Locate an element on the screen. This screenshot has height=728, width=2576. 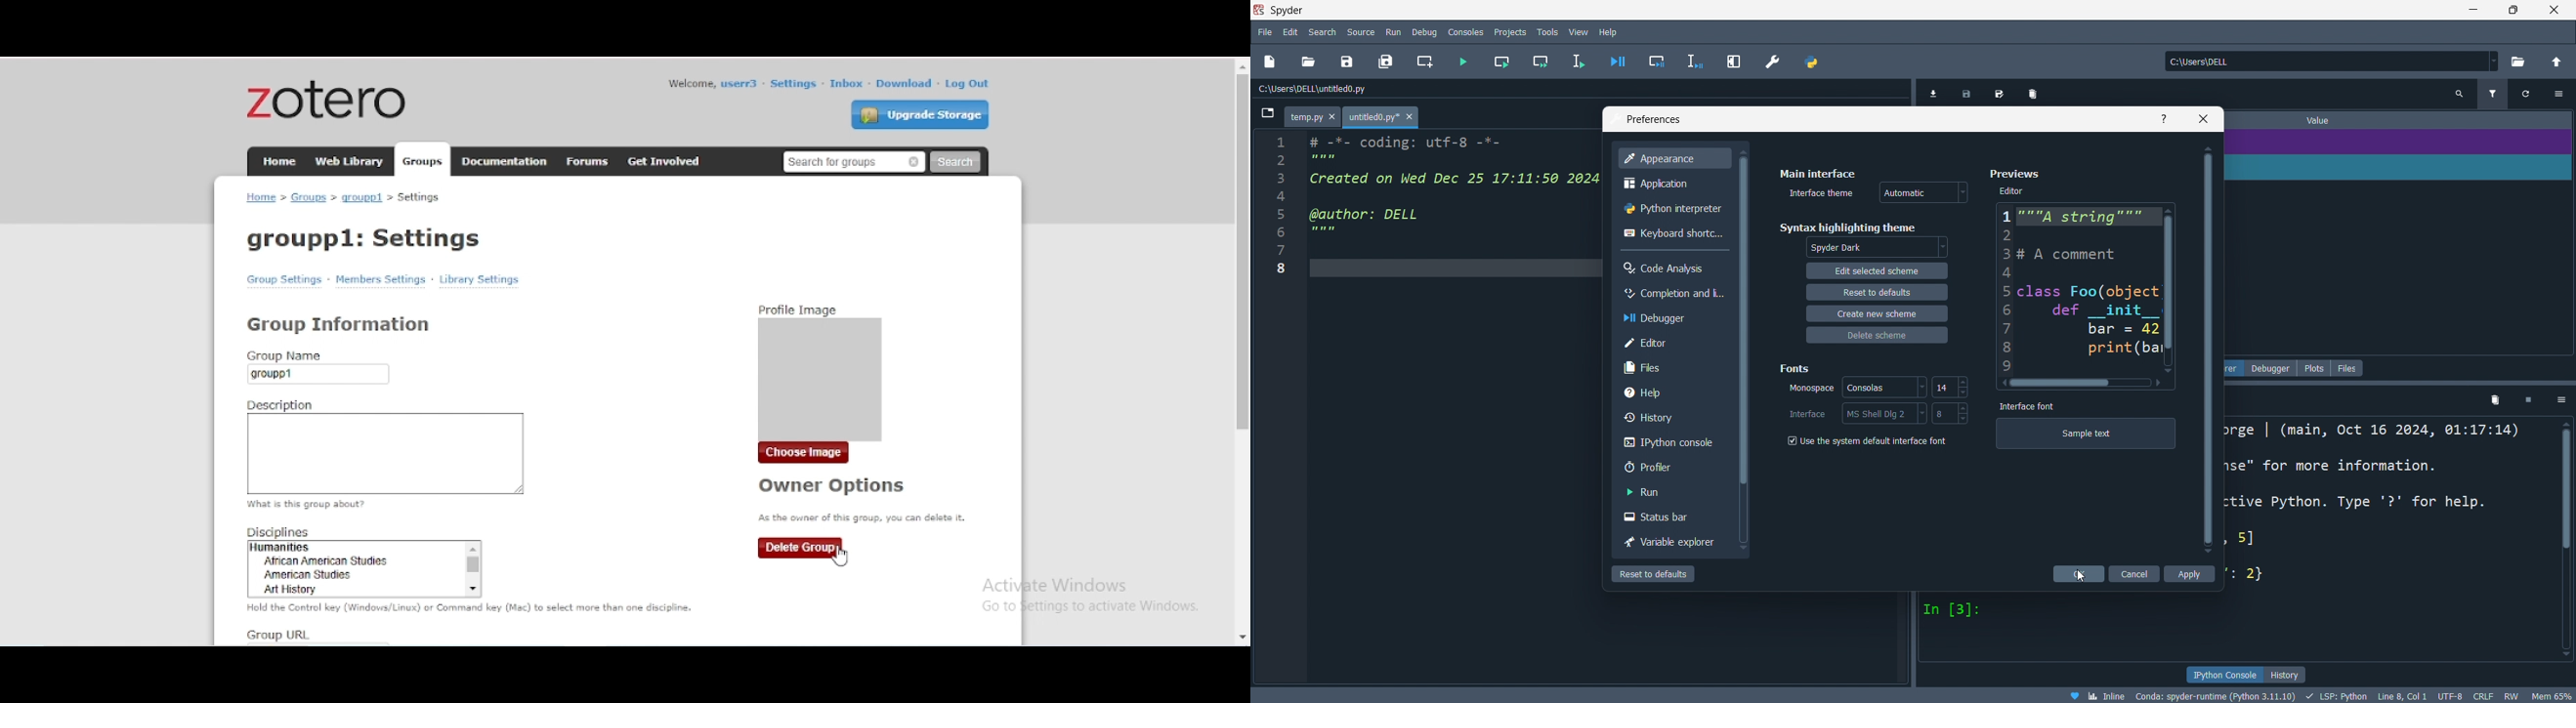
member settings is located at coordinates (380, 280).